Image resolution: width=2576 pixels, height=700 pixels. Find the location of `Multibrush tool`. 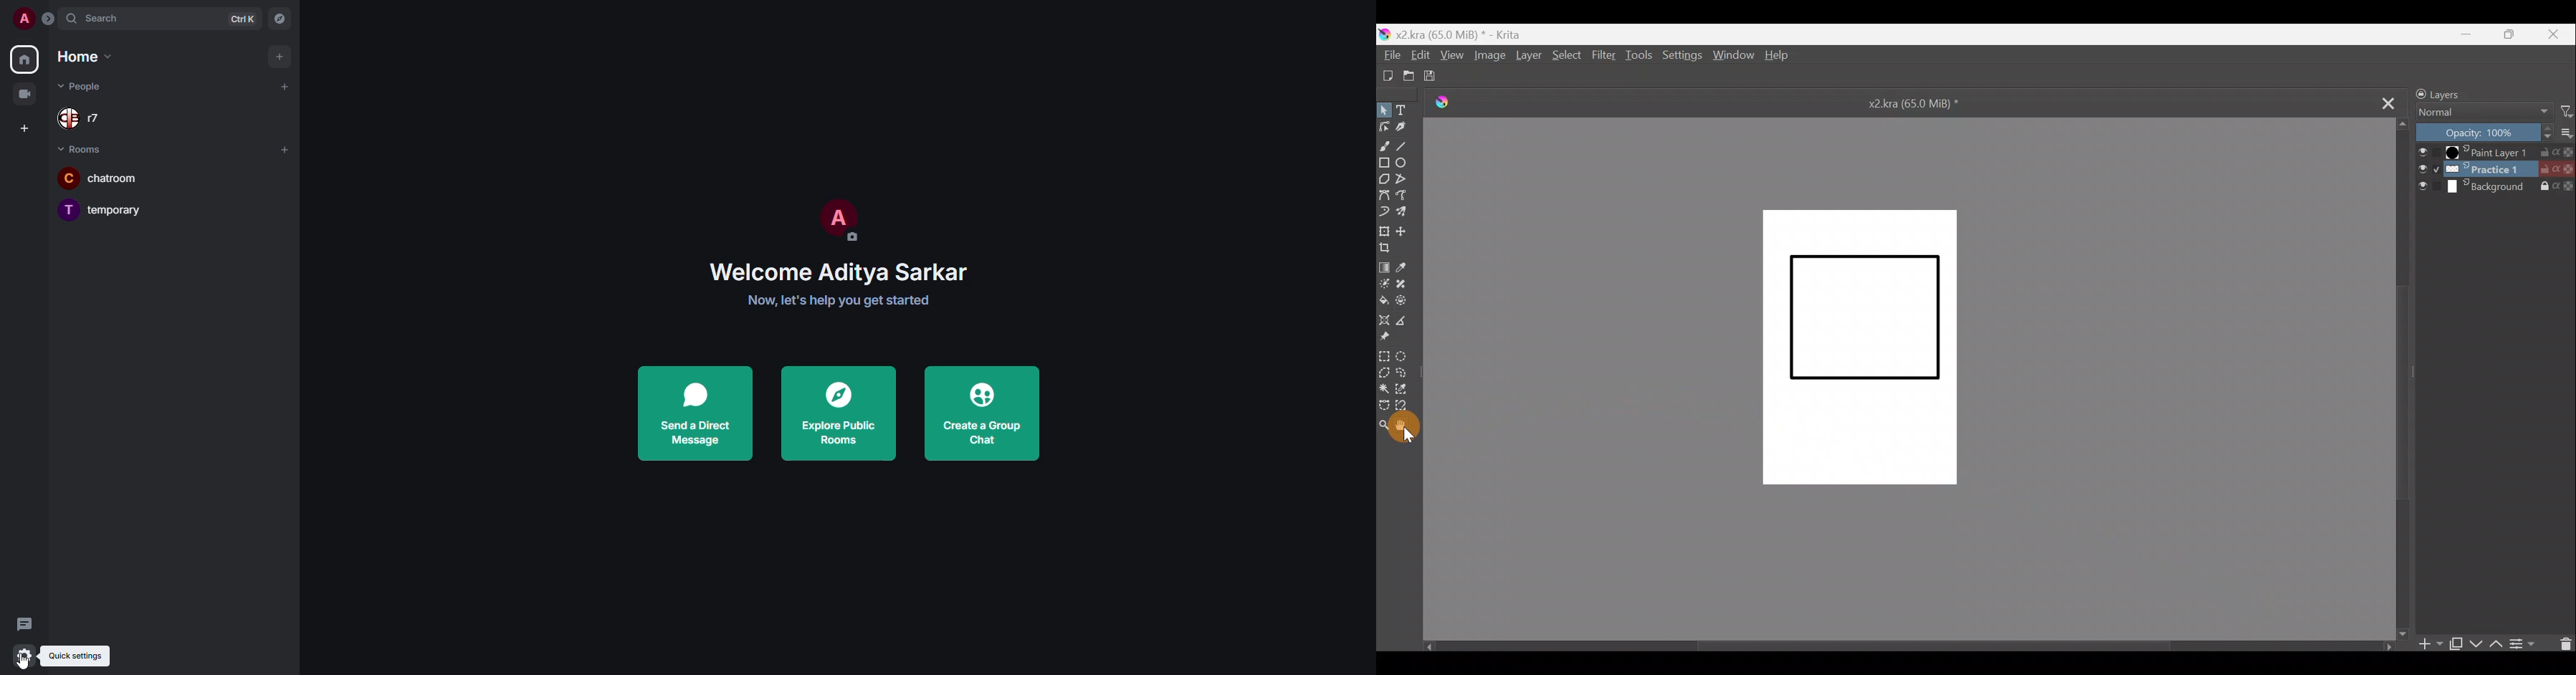

Multibrush tool is located at coordinates (1406, 212).